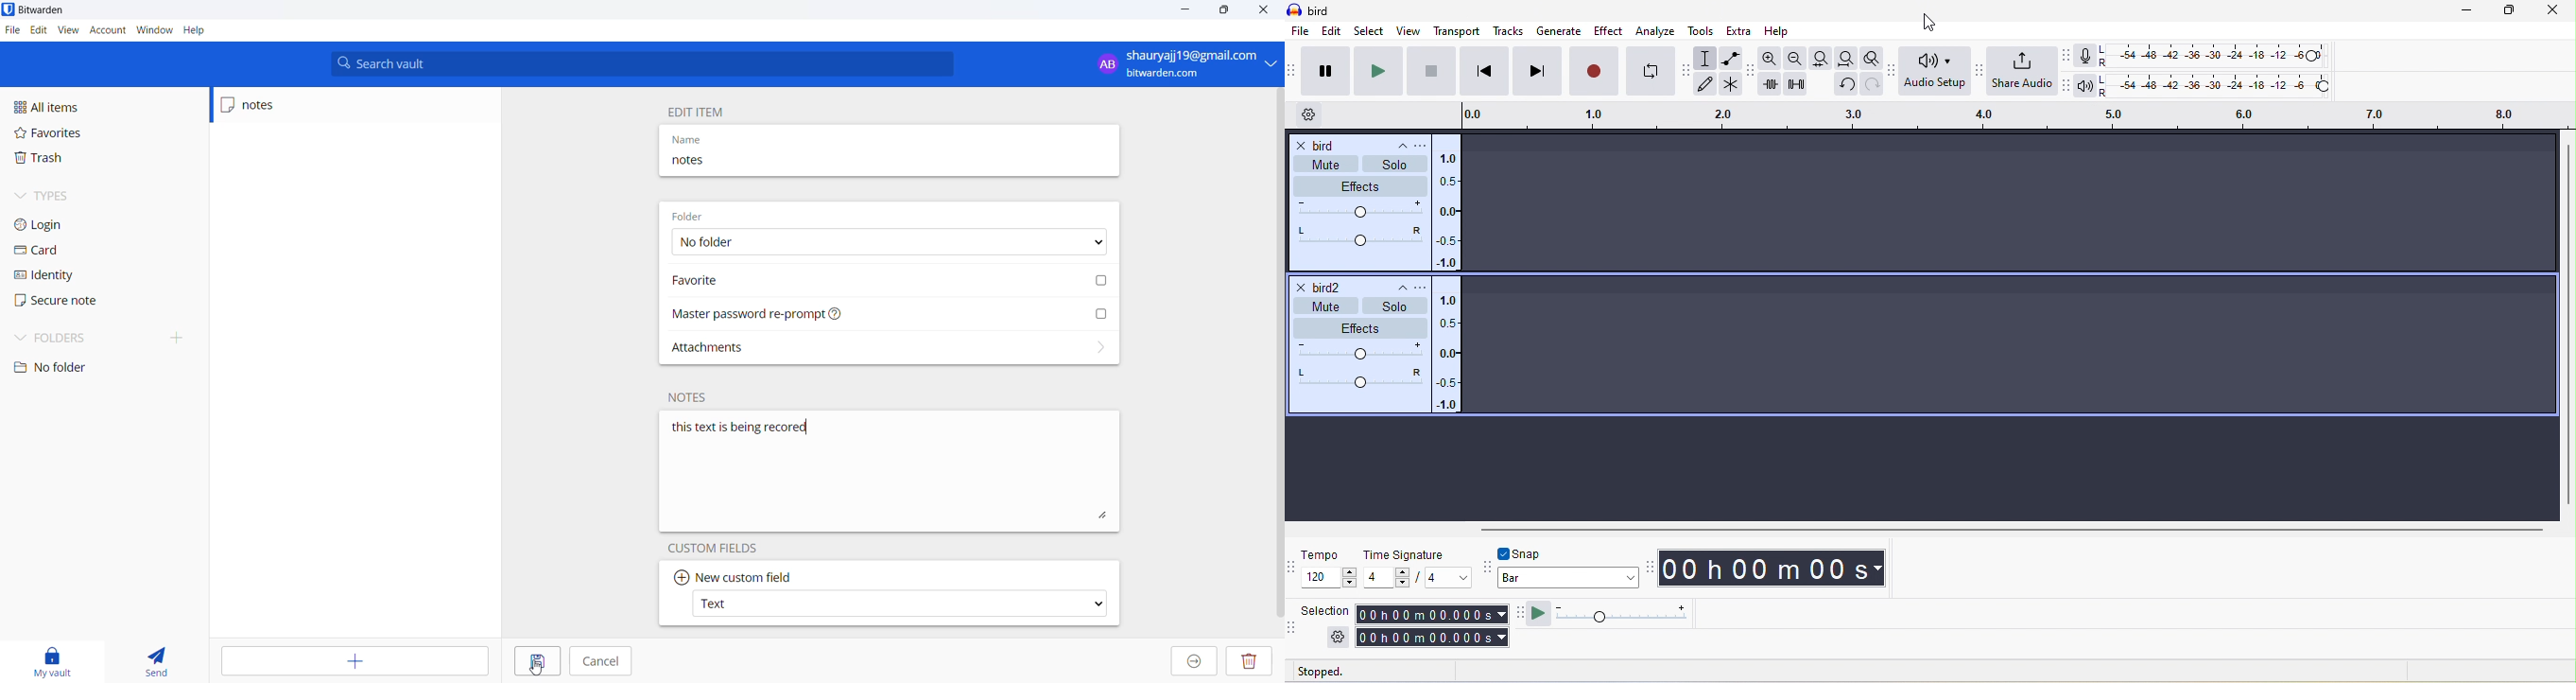 This screenshot has width=2576, height=700. I want to click on volume, so click(1362, 350).